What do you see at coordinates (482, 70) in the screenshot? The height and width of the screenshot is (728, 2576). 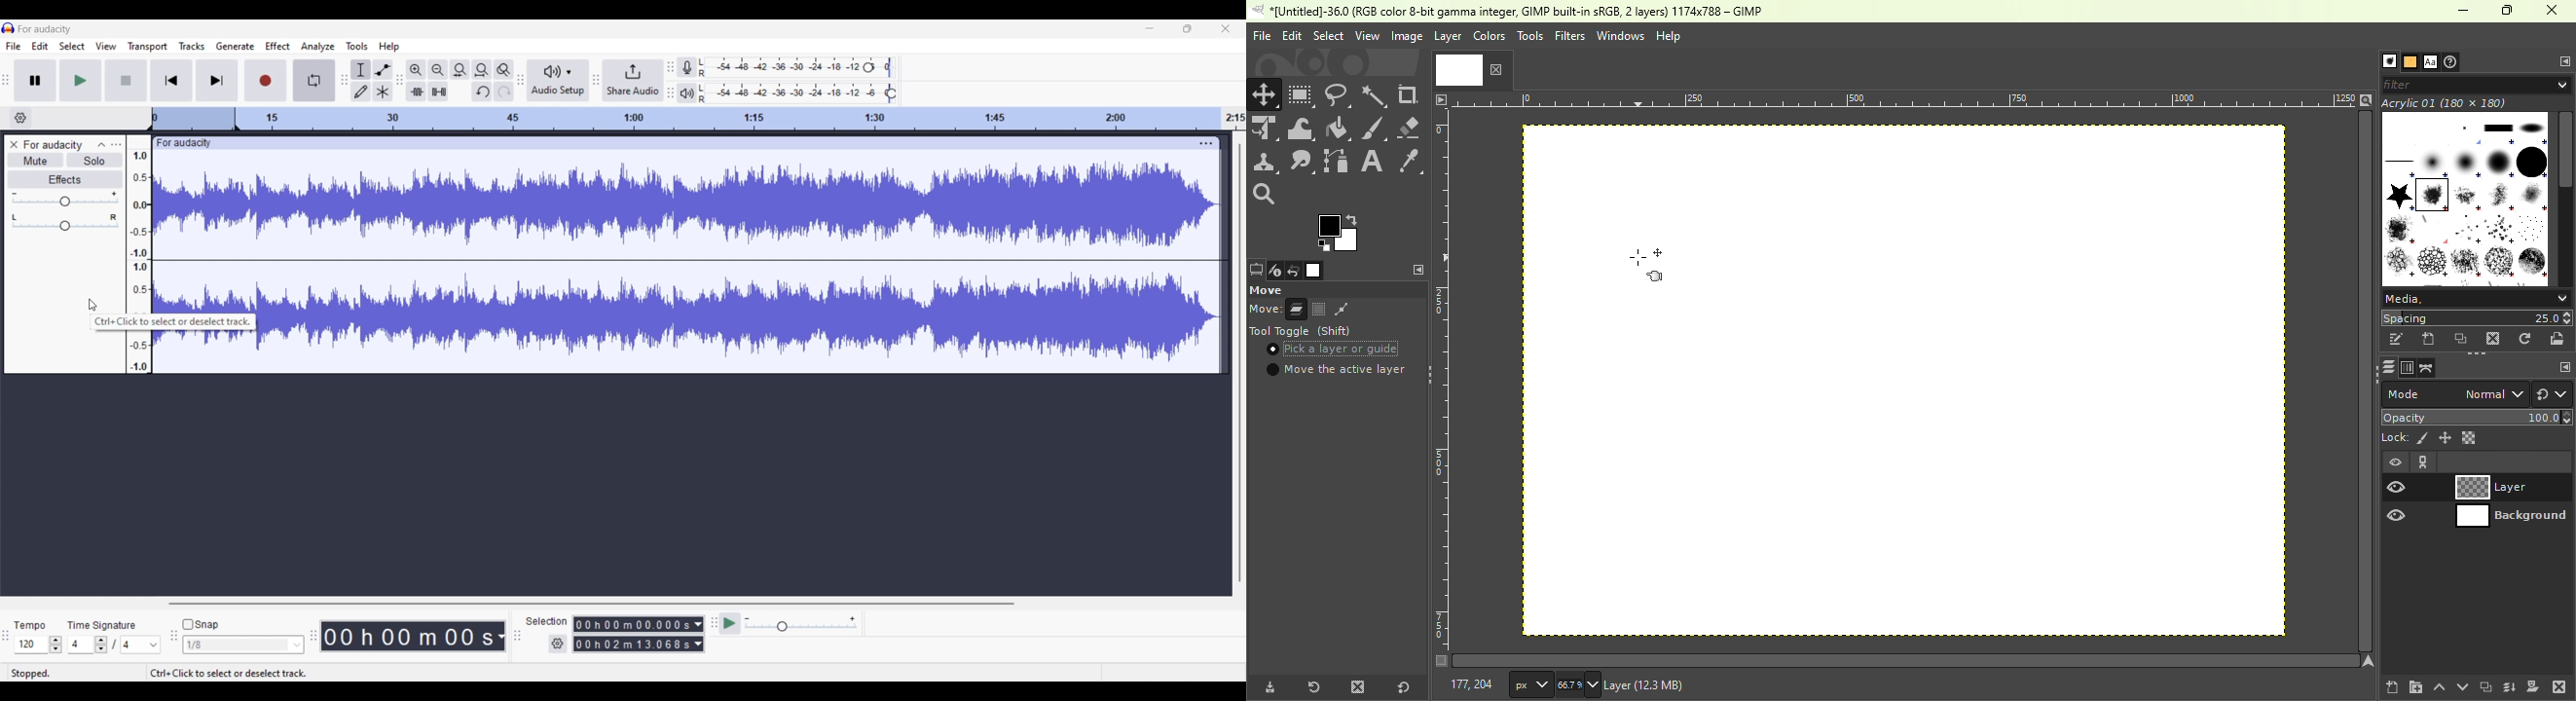 I see `Fit project to width` at bounding box center [482, 70].